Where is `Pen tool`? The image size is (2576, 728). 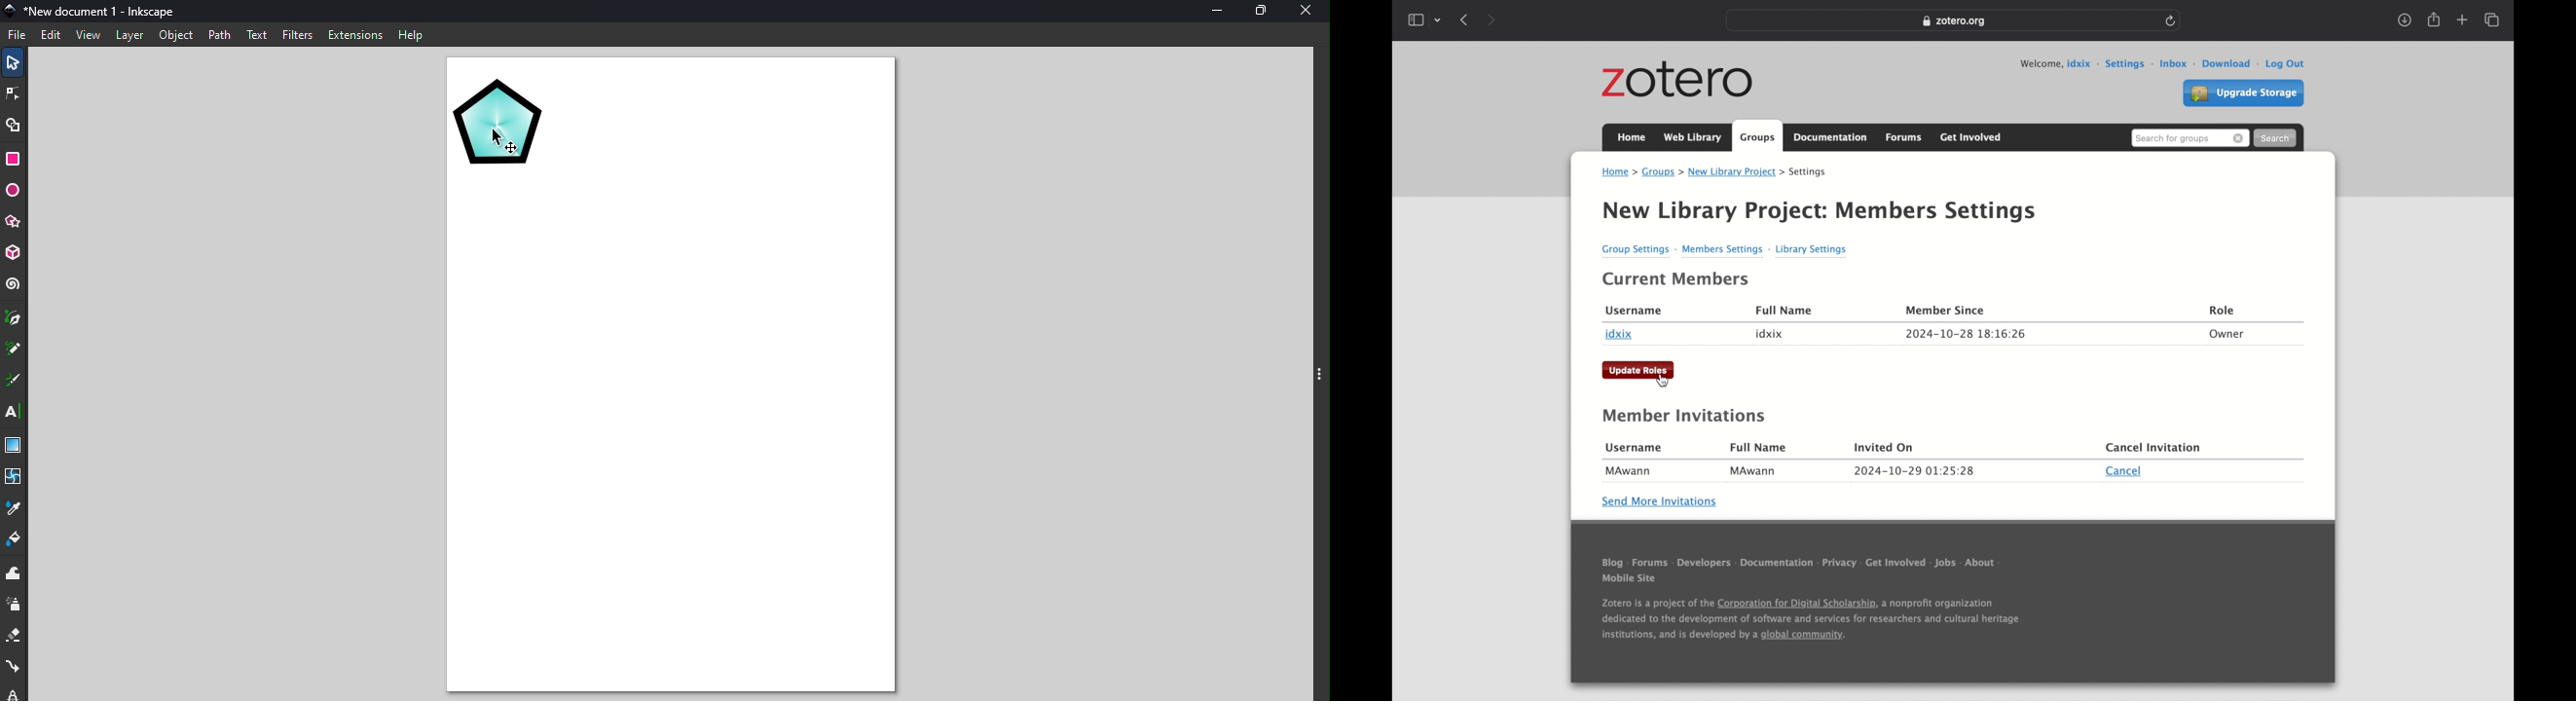
Pen tool is located at coordinates (13, 319).